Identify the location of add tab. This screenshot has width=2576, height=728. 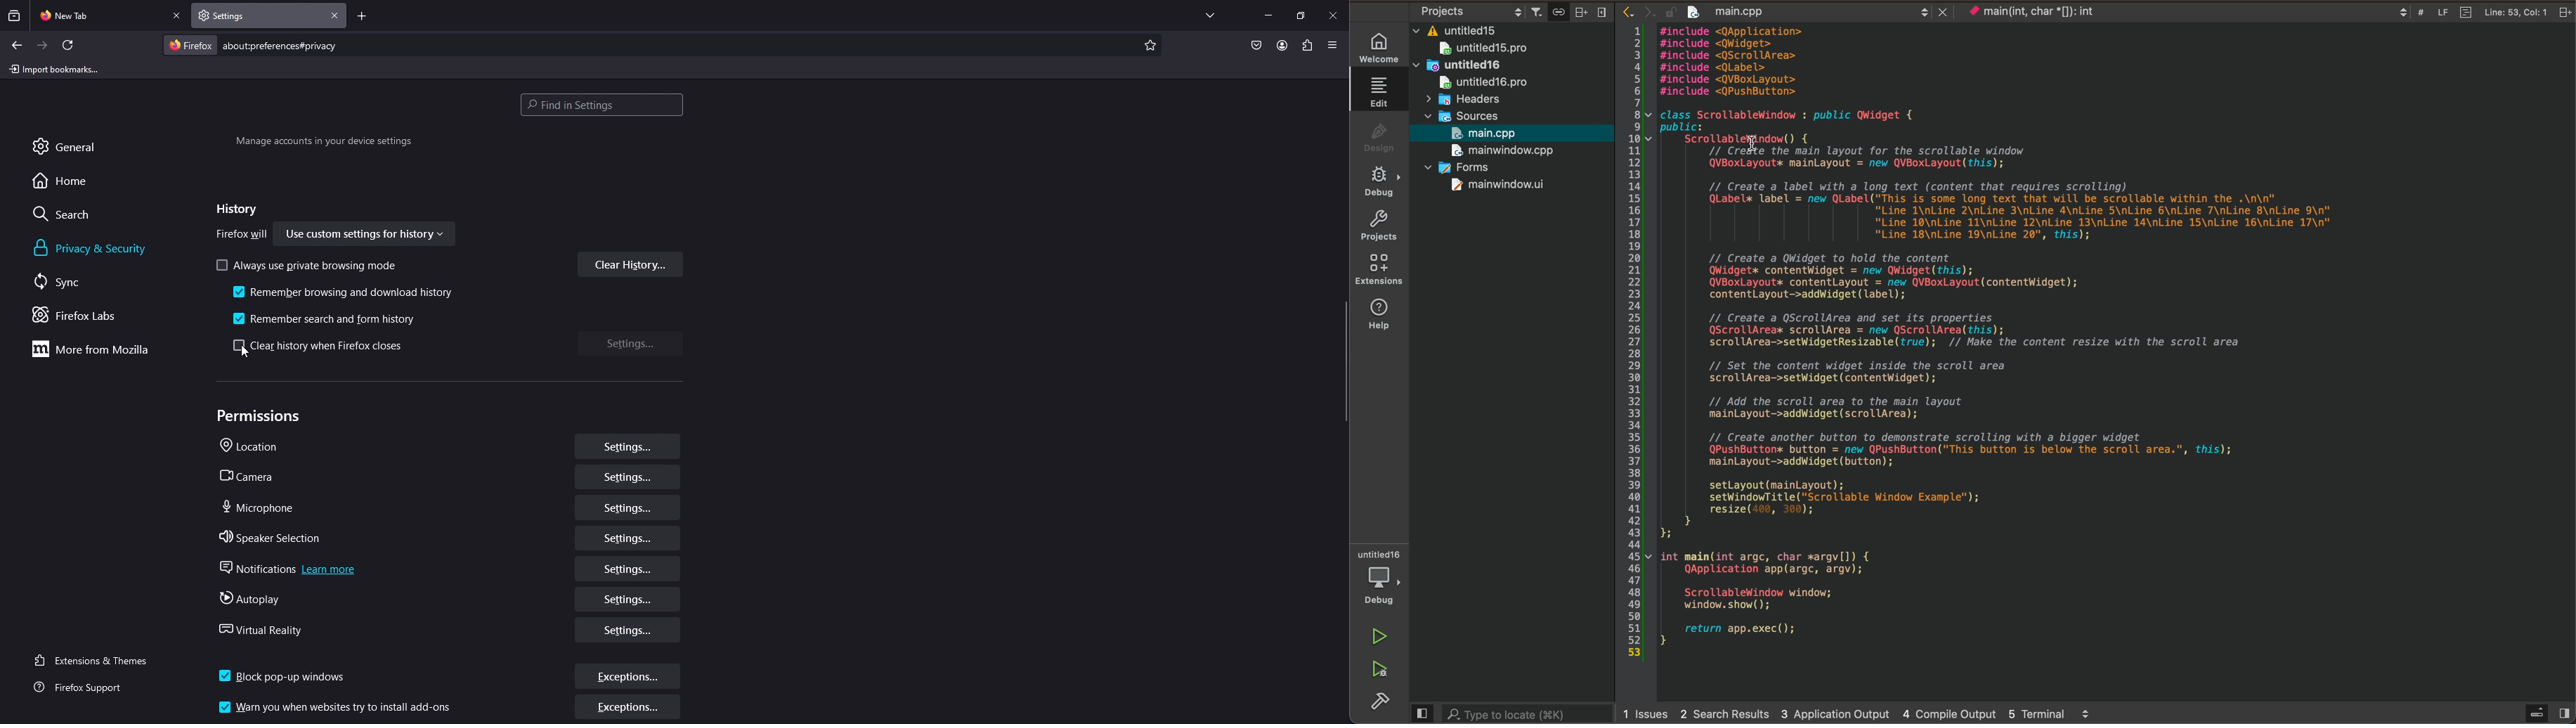
(362, 18).